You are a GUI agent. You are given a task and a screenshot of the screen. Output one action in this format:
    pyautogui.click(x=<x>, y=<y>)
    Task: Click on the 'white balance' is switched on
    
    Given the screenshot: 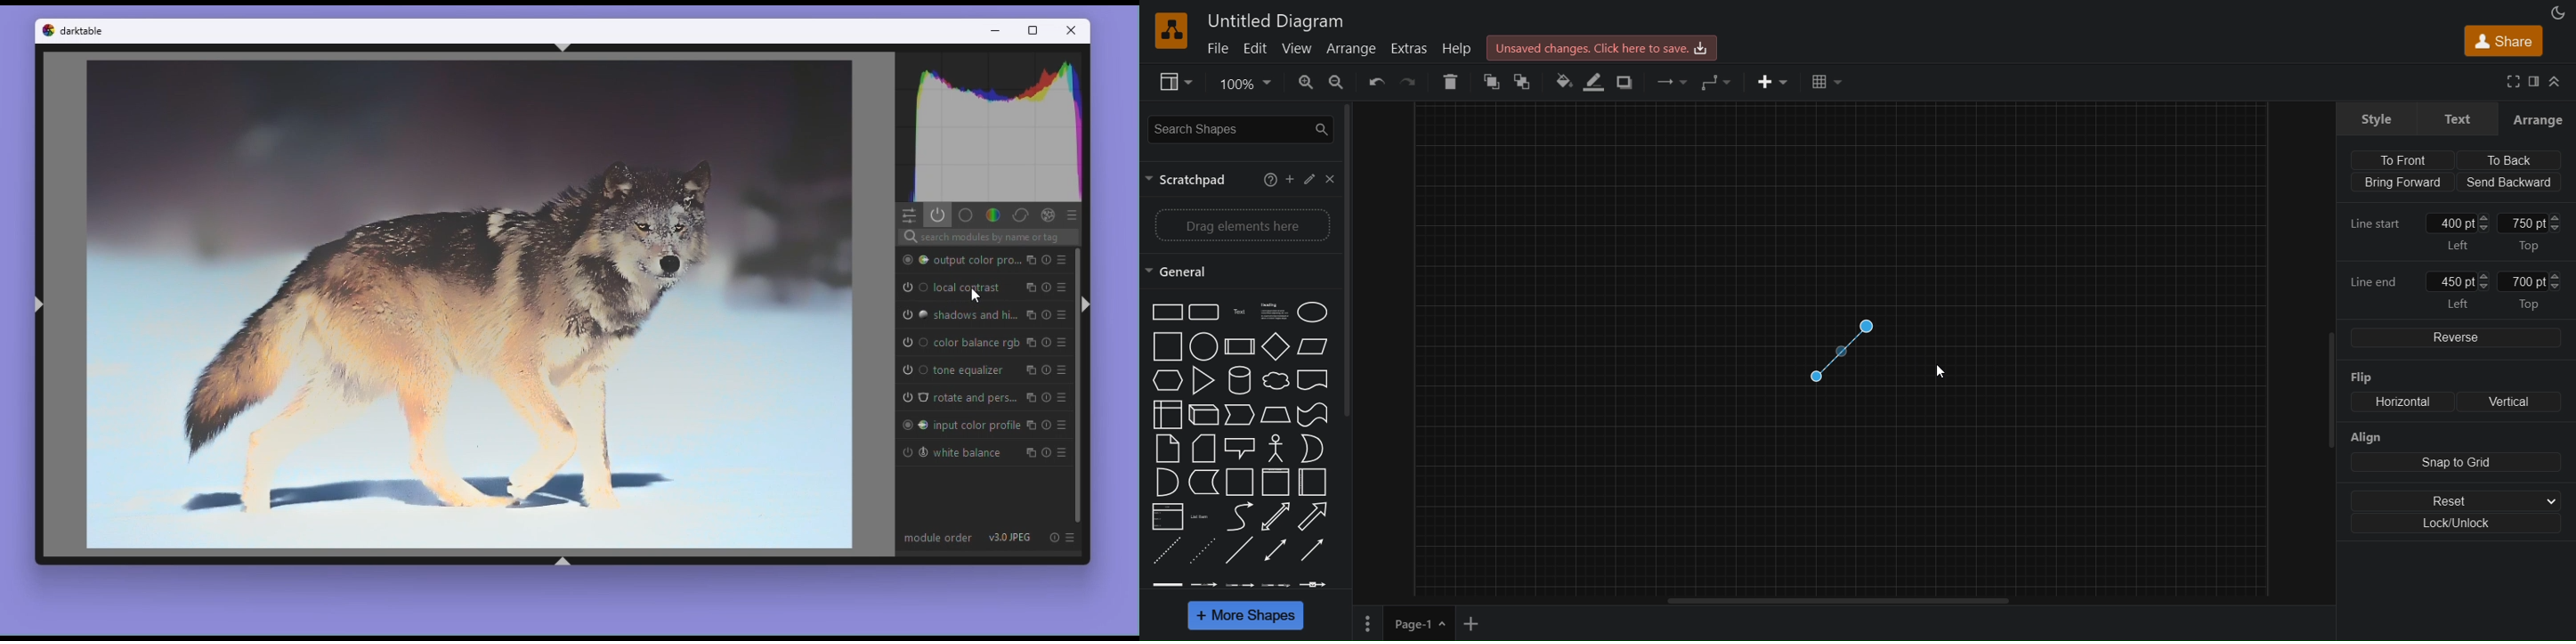 What is the action you would take?
    pyautogui.click(x=914, y=453)
    